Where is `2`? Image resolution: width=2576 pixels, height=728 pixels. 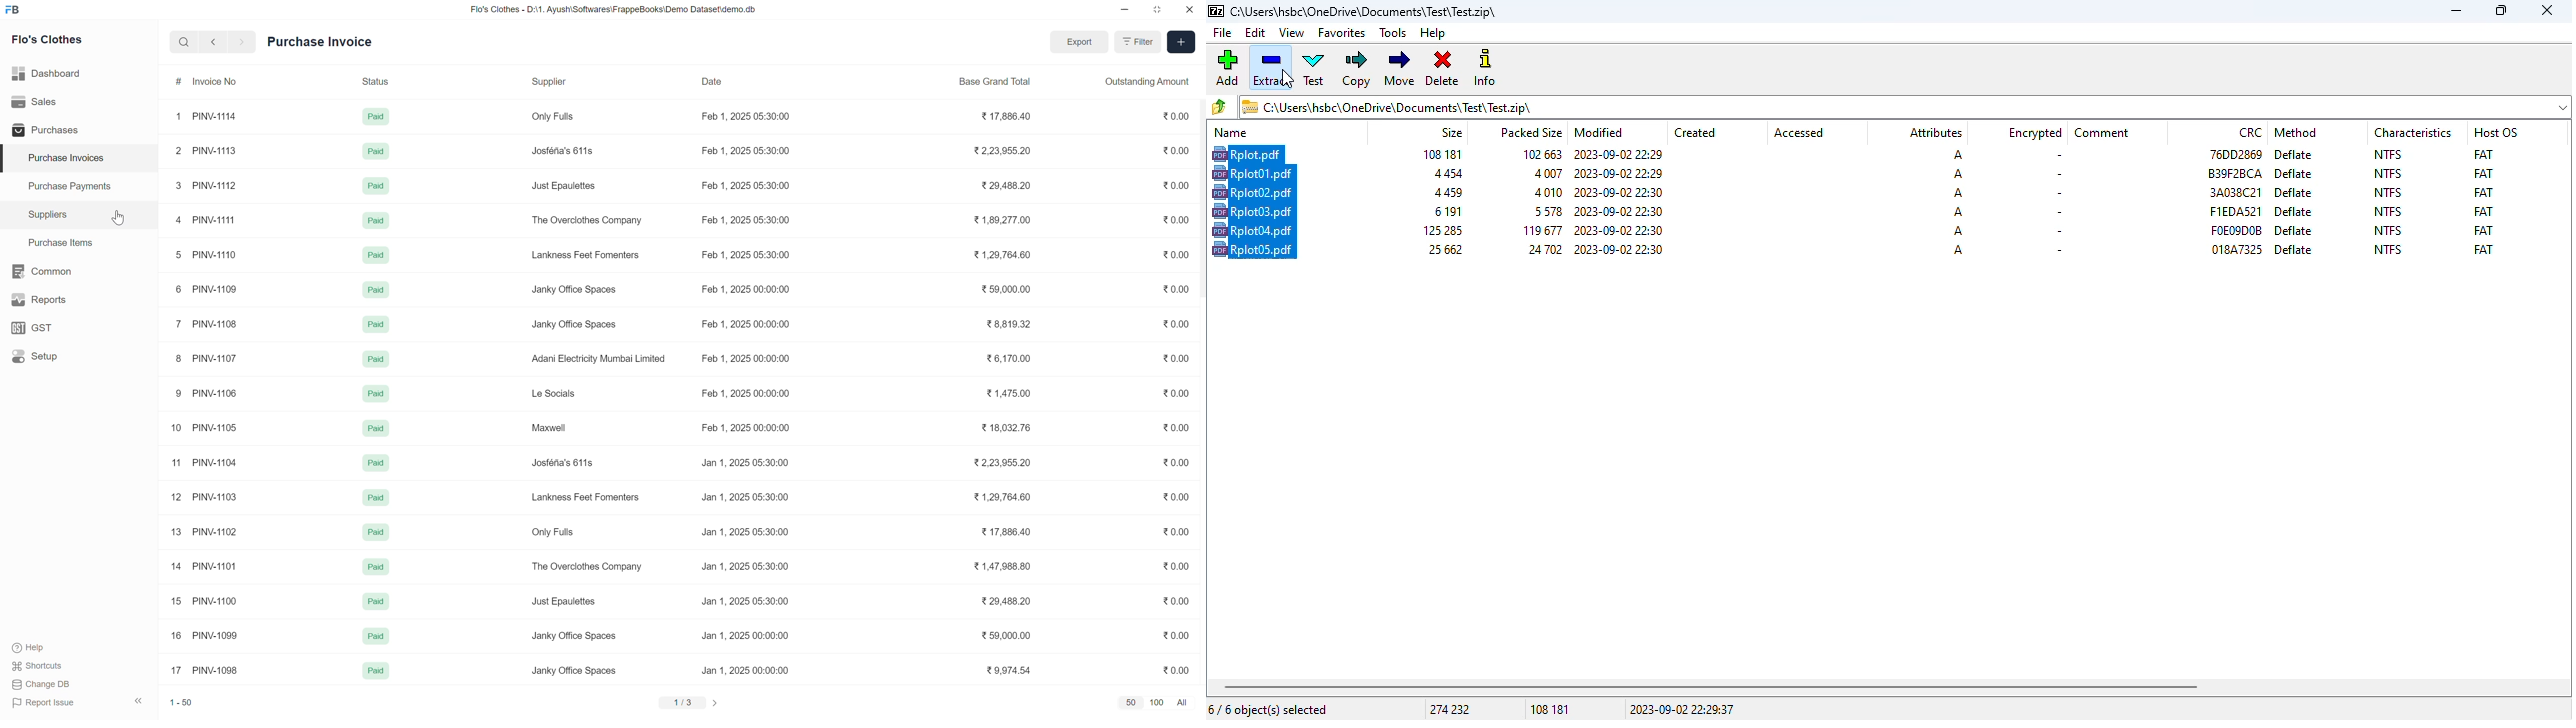 2 is located at coordinates (179, 152).